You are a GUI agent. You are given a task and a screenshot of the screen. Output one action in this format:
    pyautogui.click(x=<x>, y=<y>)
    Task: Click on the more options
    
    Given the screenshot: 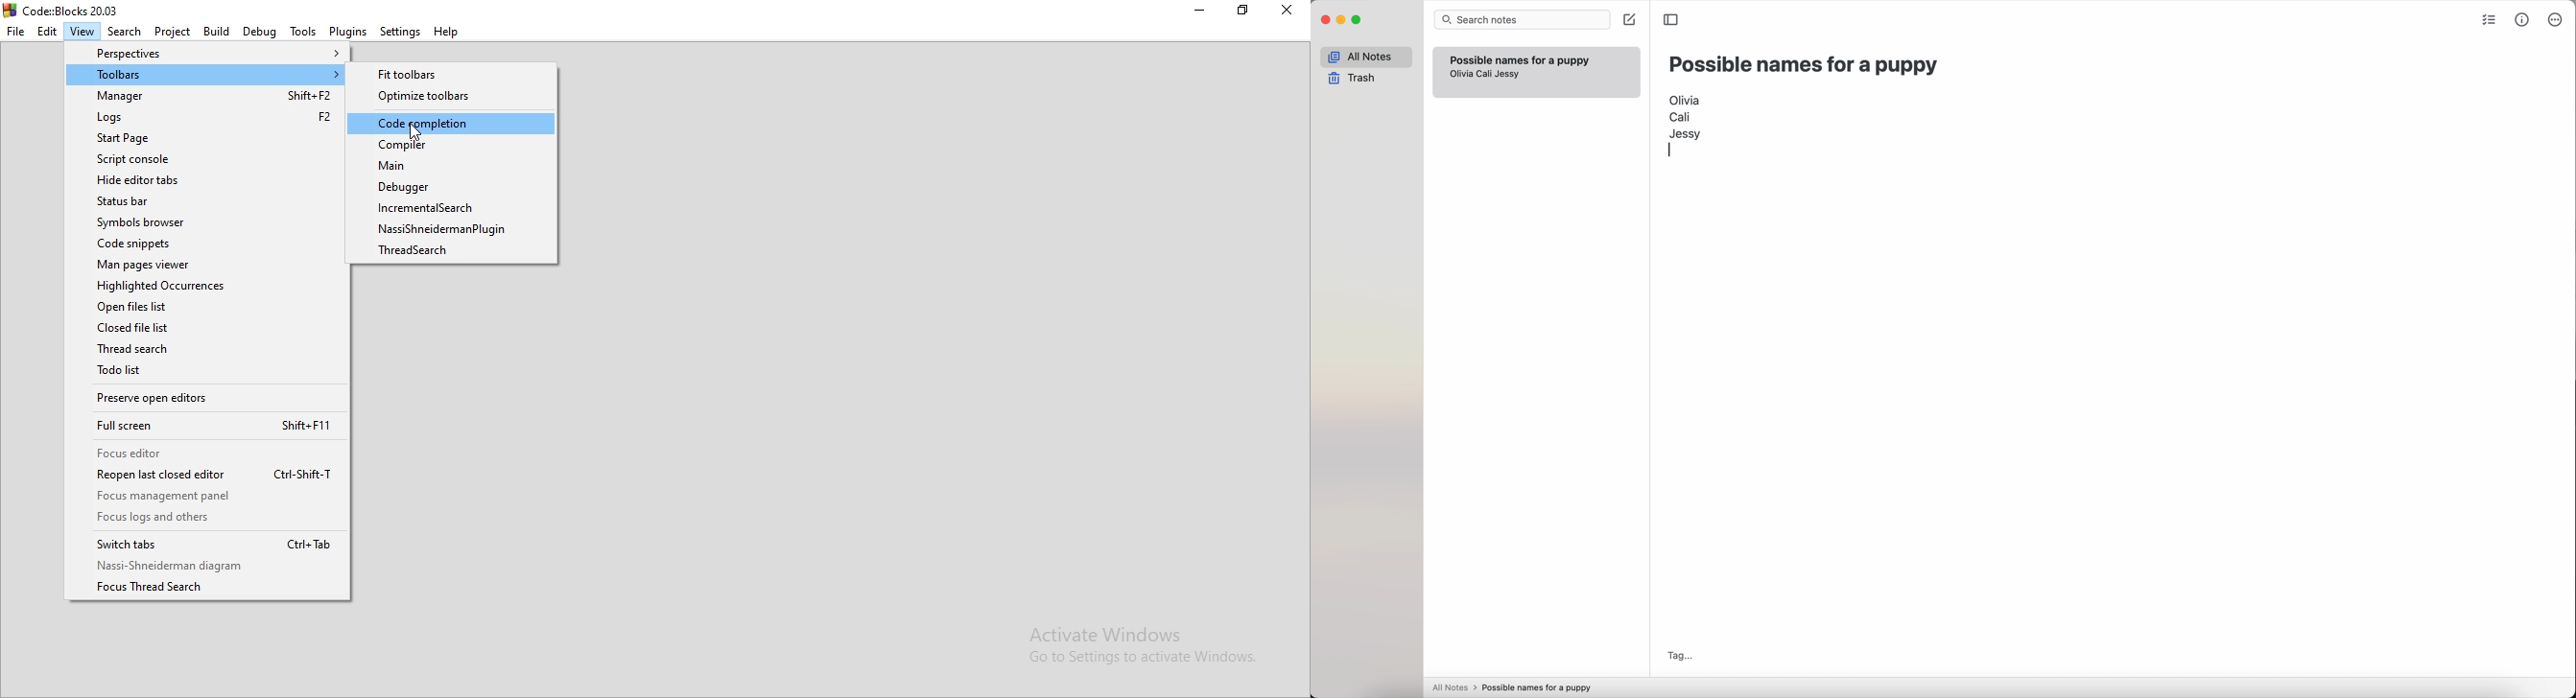 What is the action you would take?
    pyautogui.click(x=2557, y=20)
    